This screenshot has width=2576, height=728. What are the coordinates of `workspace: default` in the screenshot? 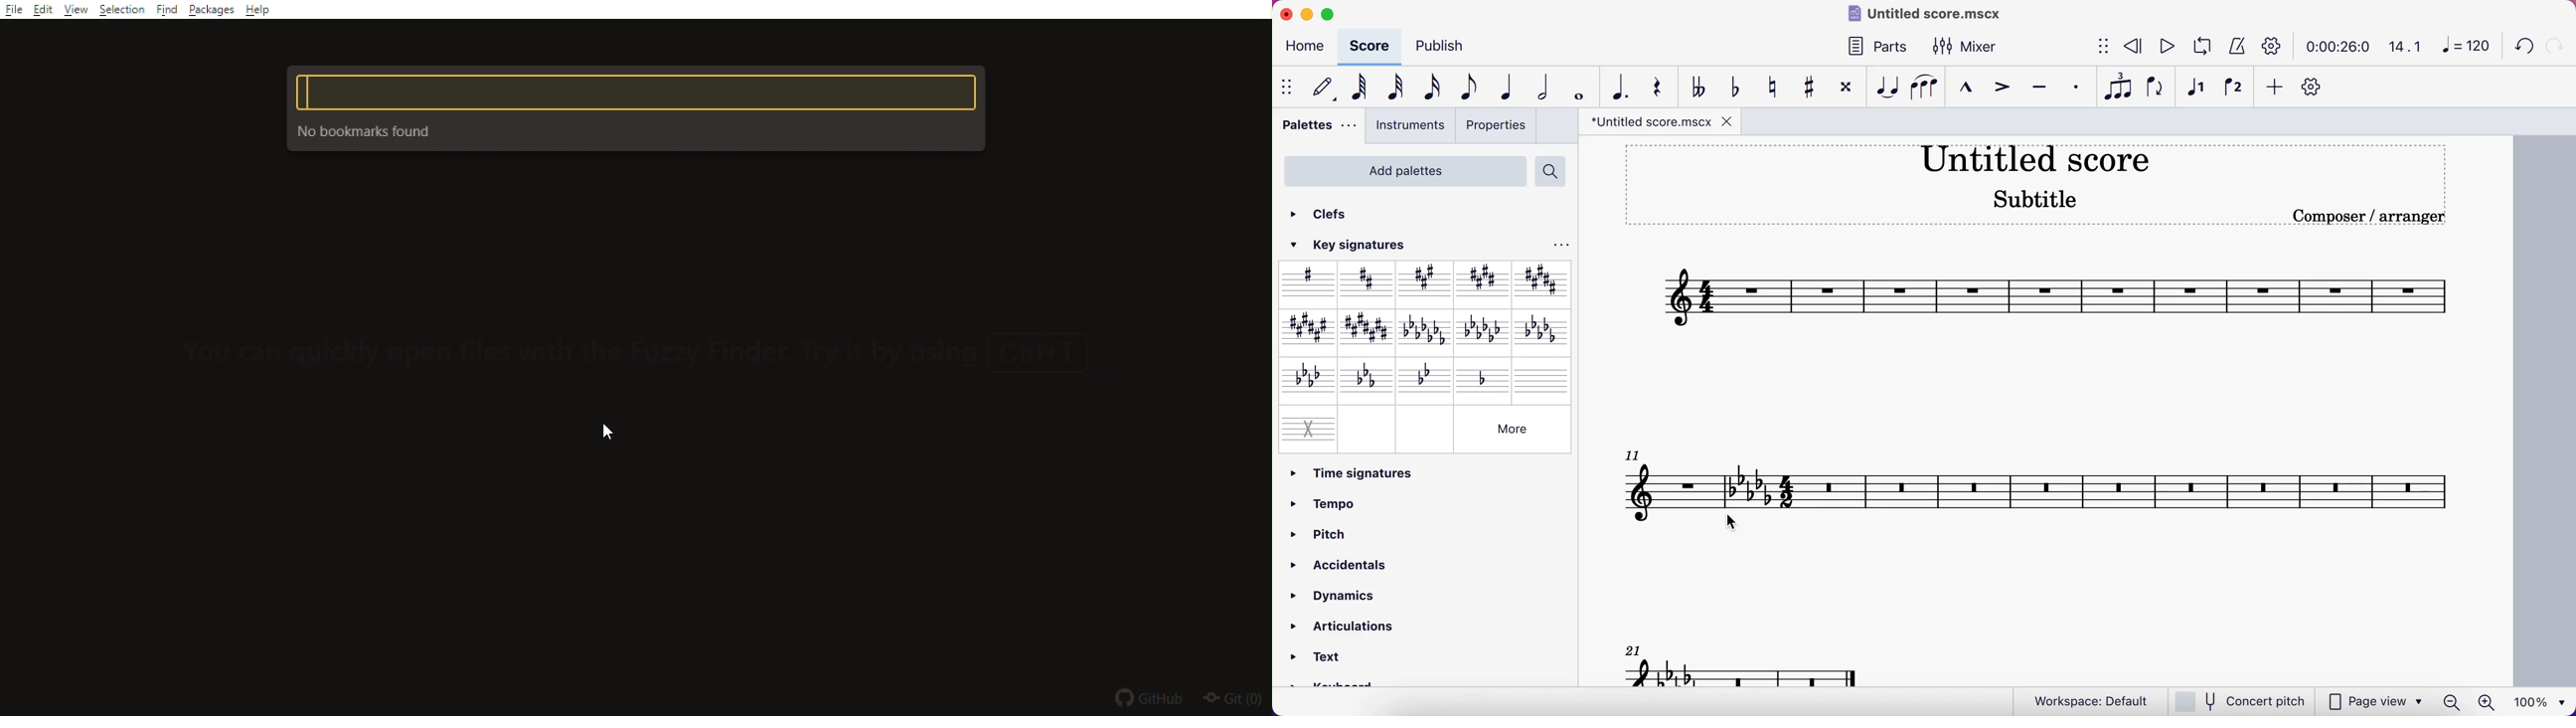 It's located at (2081, 699).